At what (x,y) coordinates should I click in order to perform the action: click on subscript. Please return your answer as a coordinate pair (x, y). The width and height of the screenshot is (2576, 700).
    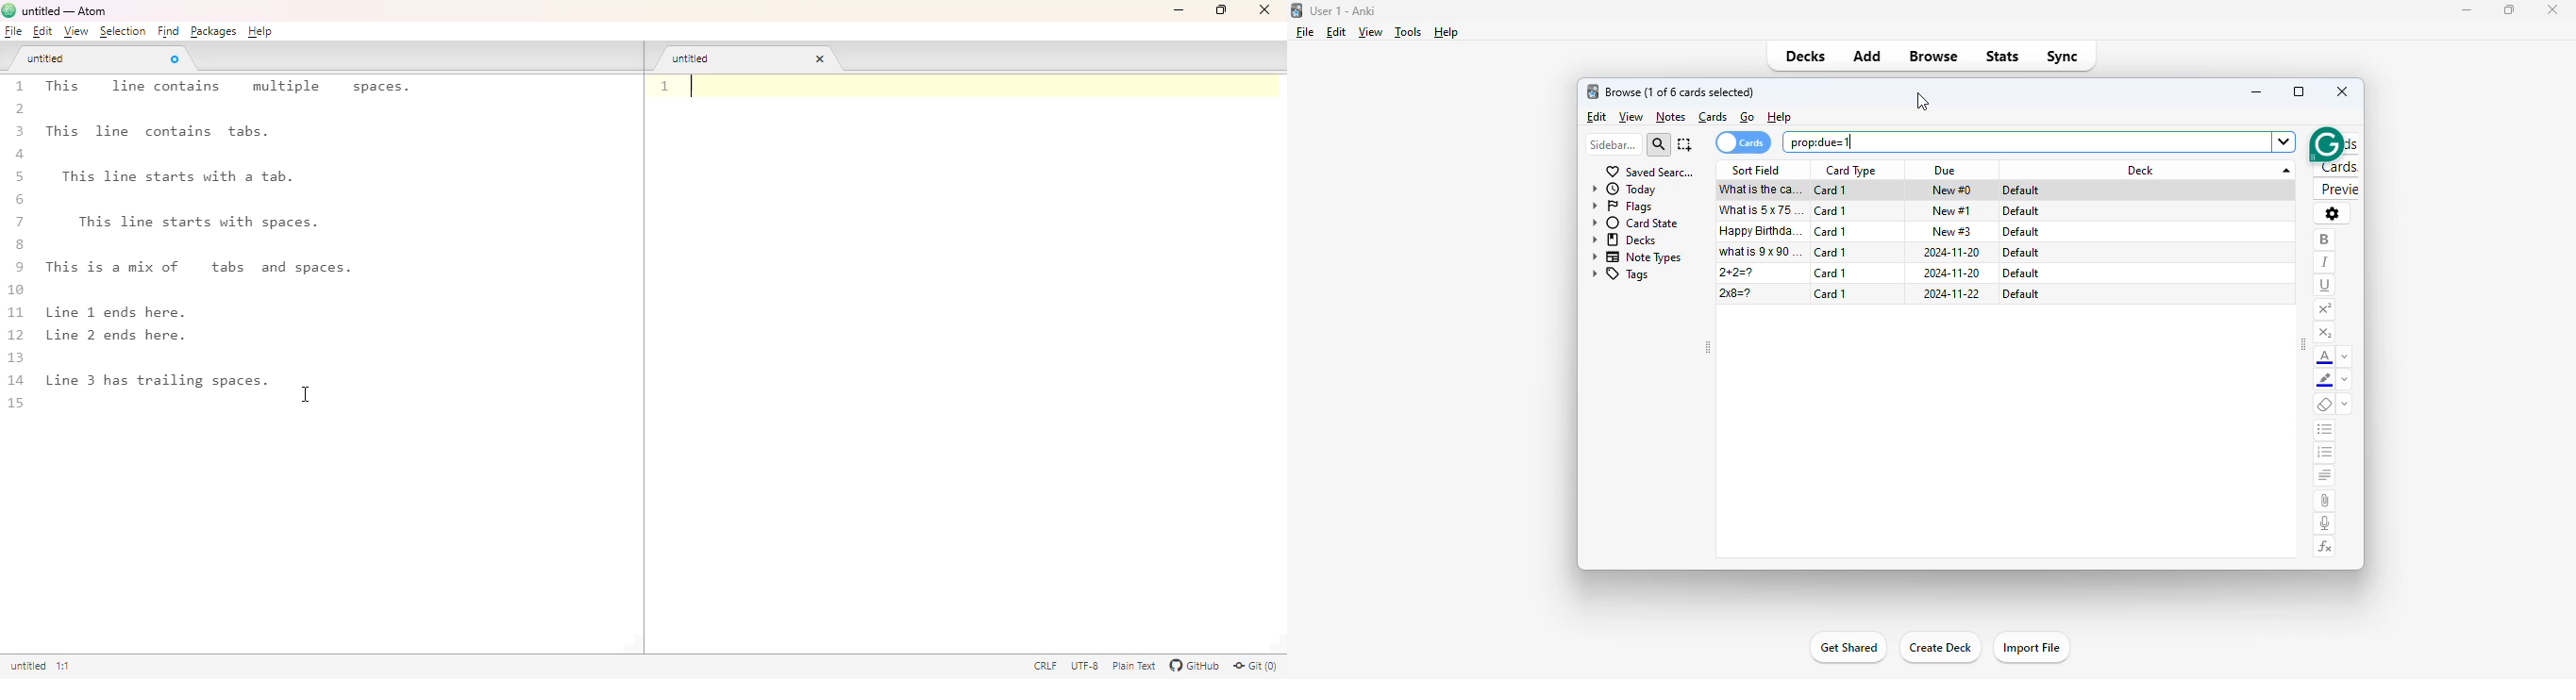
    Looking at the image, I should click on (2325, 332).